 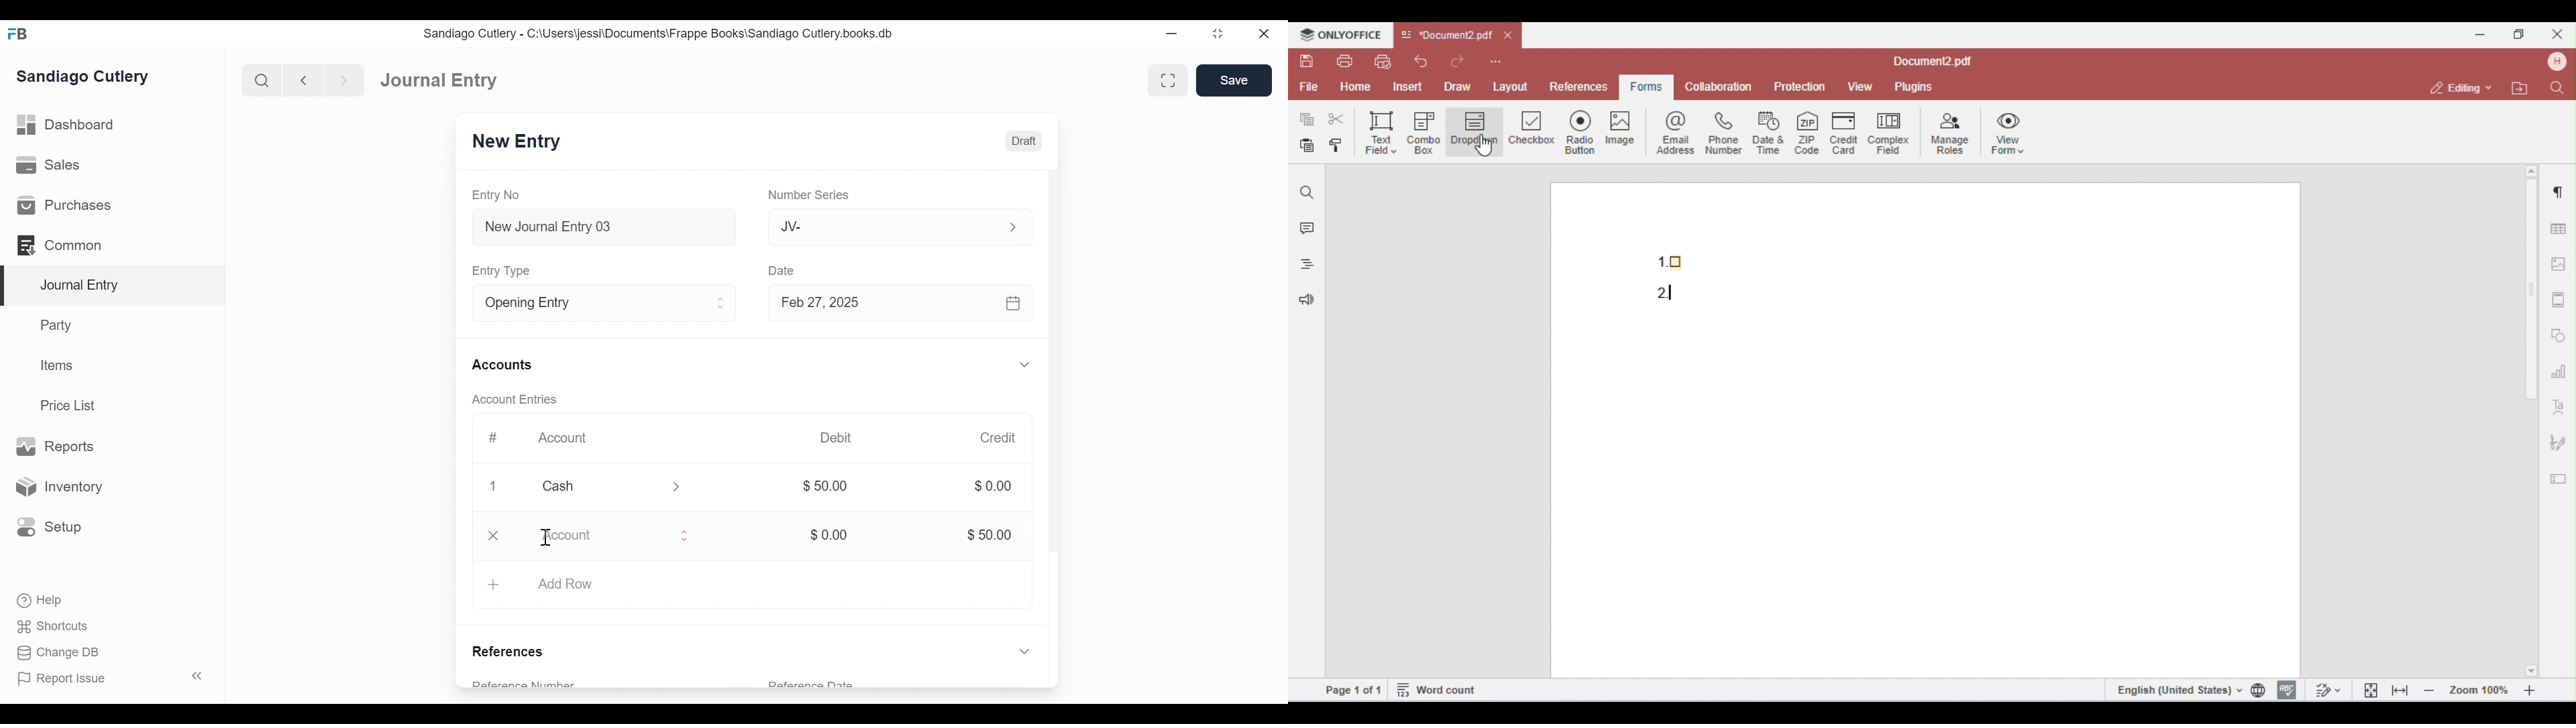 I want to click on Restore, so click(x=1217, y=33).